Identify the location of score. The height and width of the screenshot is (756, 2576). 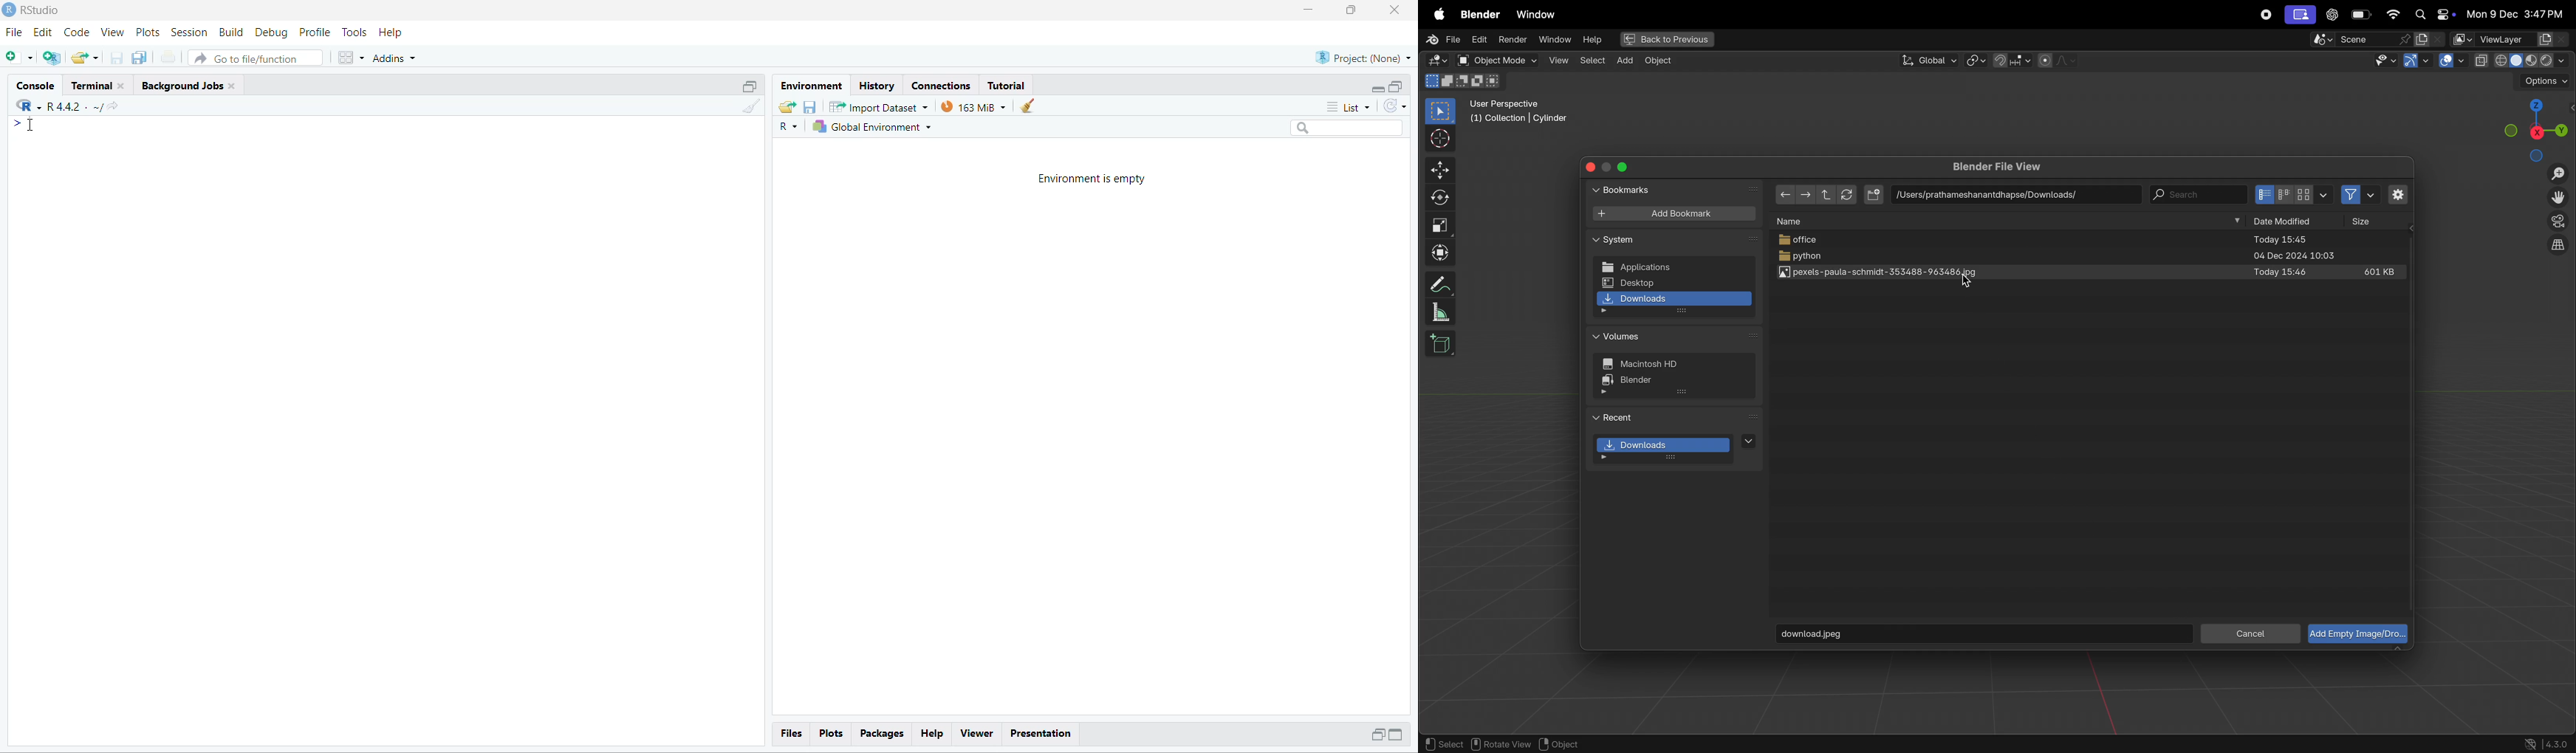
(2361, 39).